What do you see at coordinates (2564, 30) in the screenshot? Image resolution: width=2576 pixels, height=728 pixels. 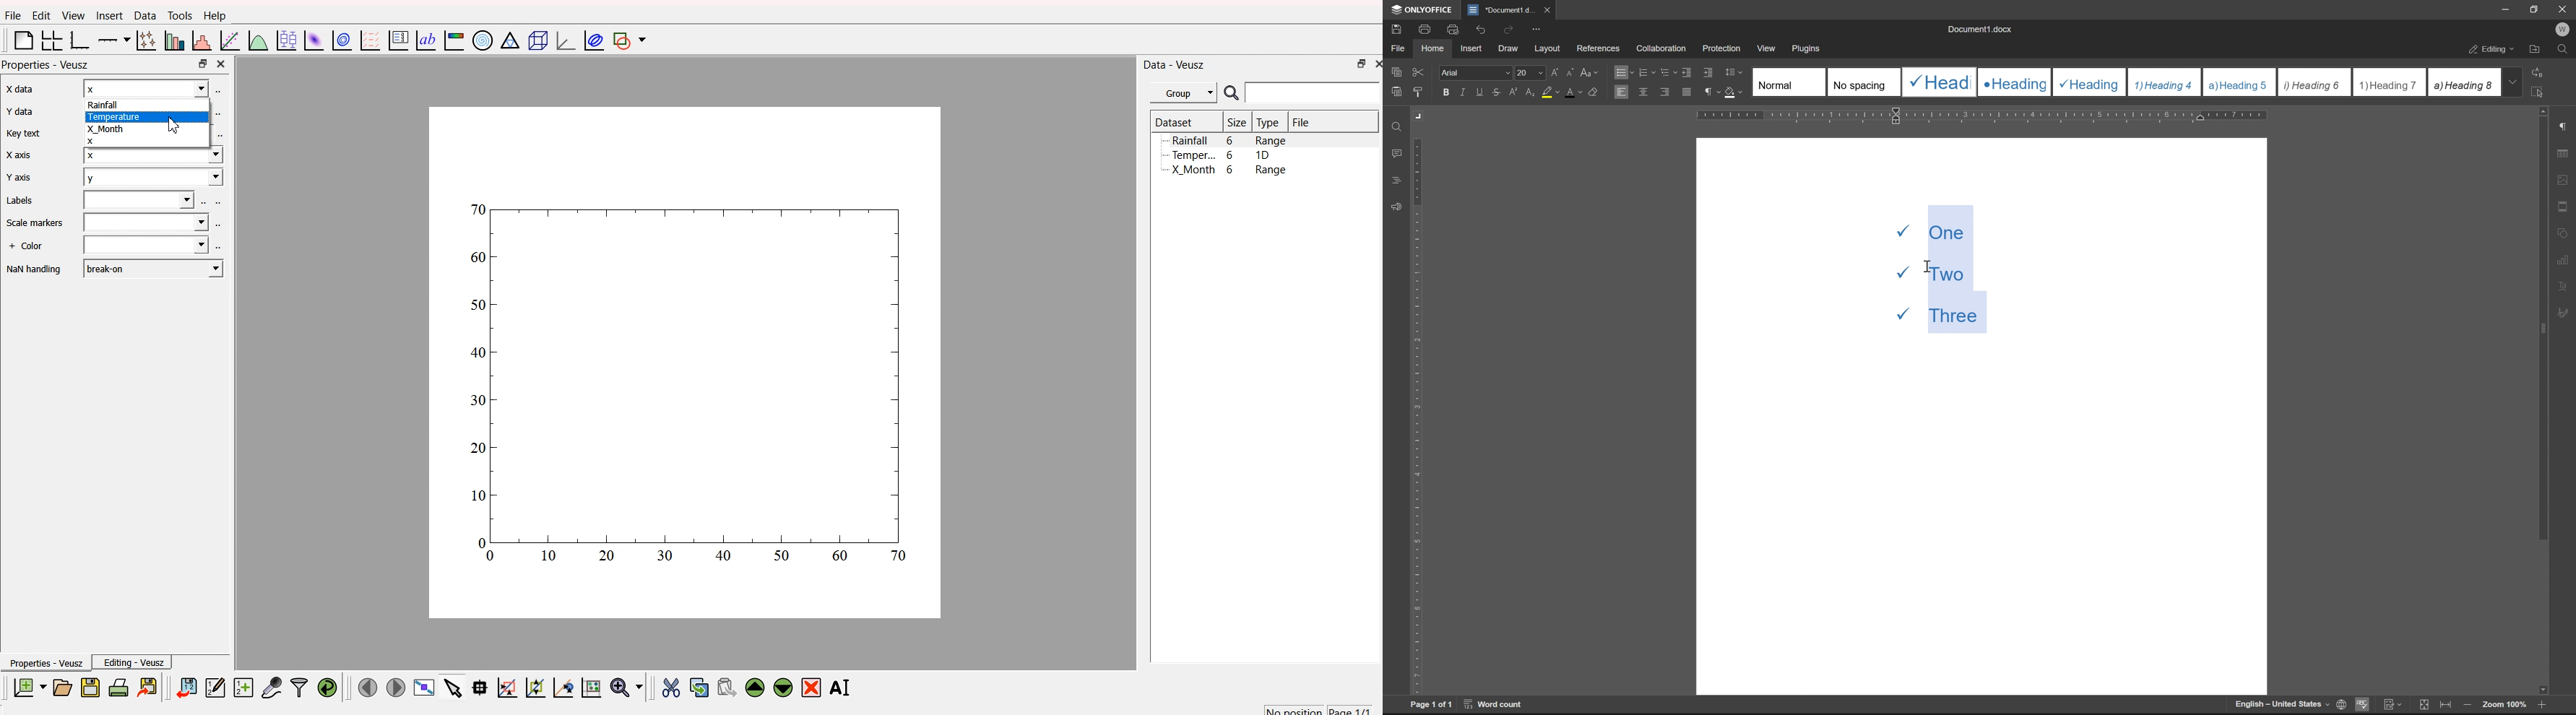 I see `W` at bounding box center [2564, 30].